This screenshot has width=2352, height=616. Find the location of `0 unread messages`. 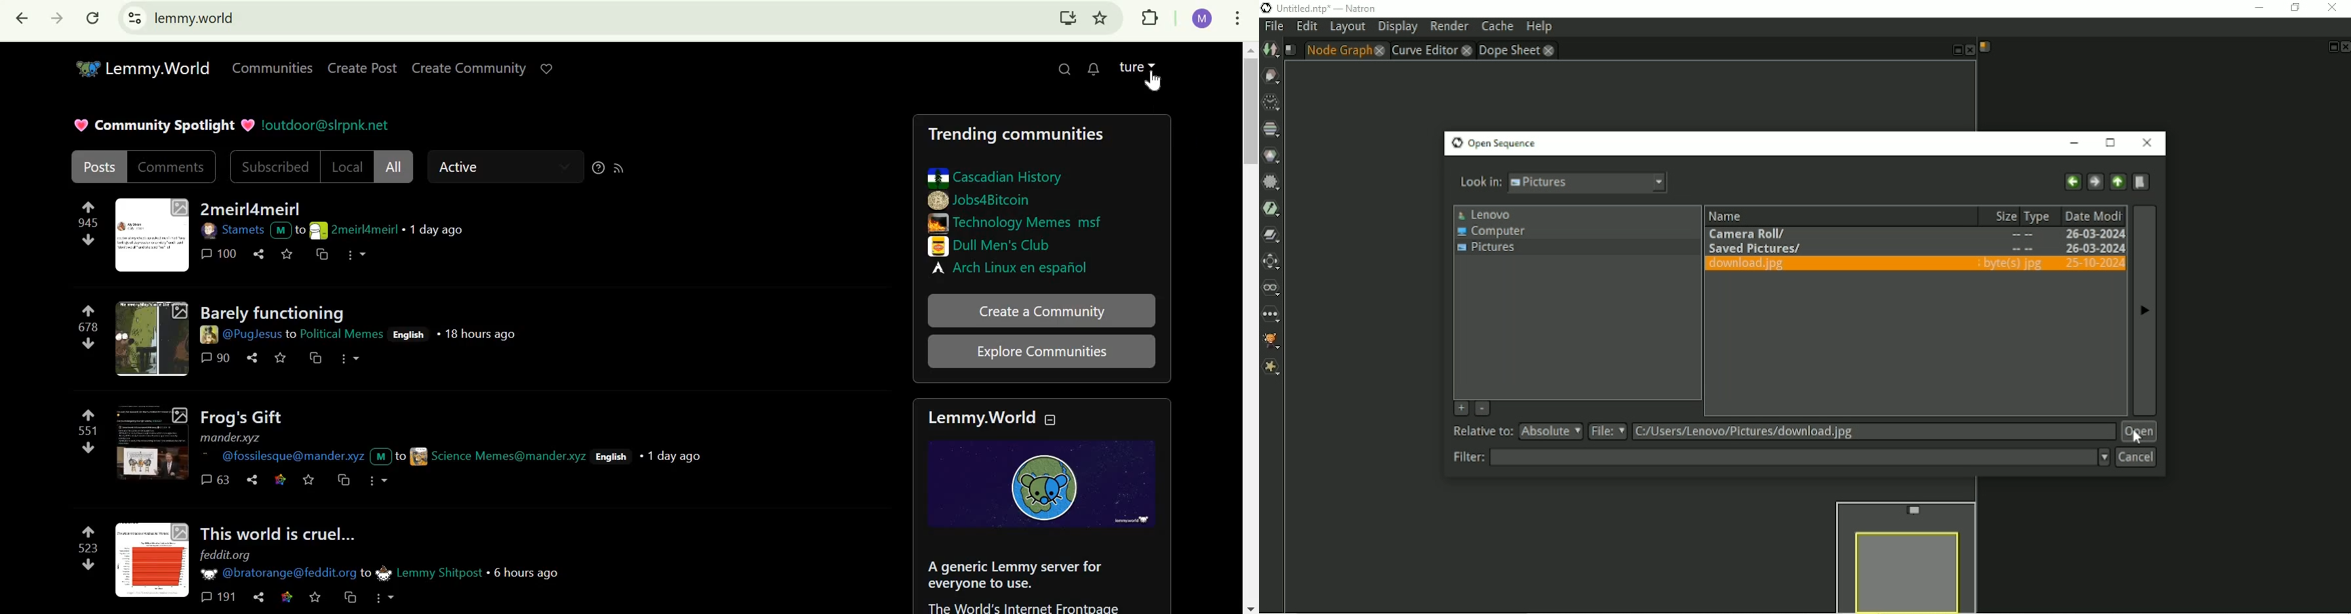

0 unread messages is located at coordinates (1095, 68).